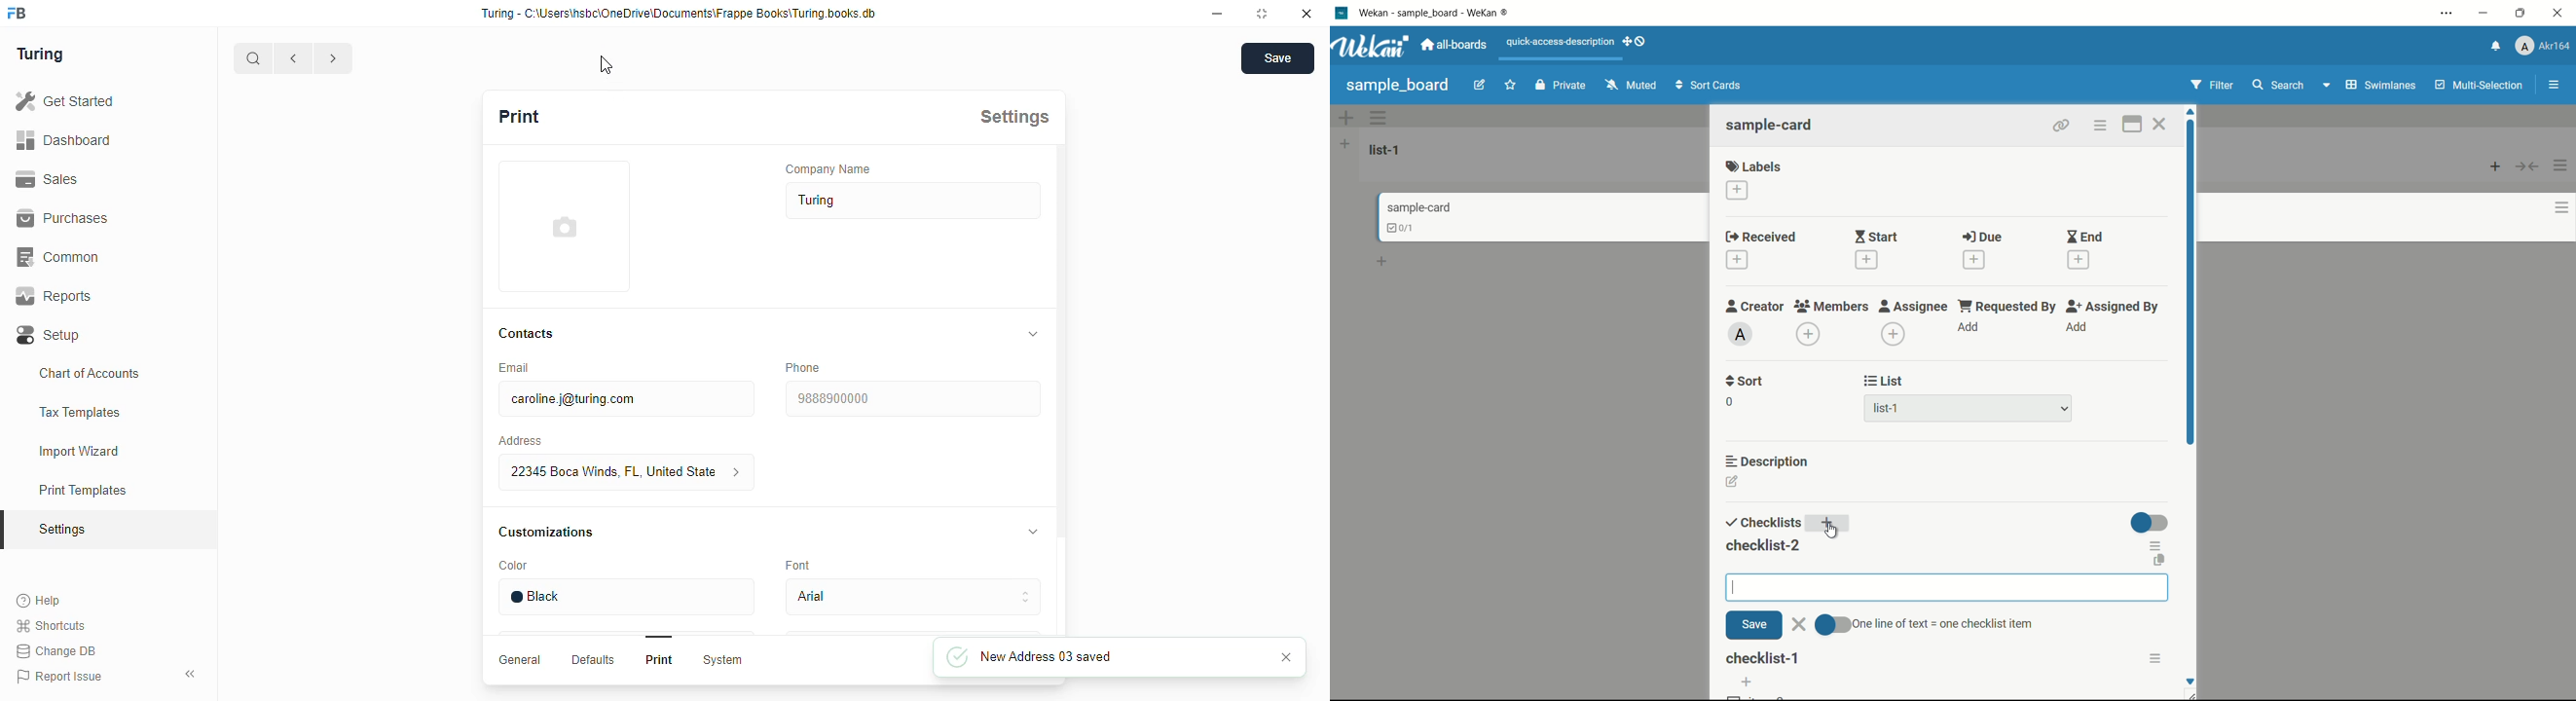 The height and width of the screenshot is (728, 2576). What do you see at coordinates (828, 168) in the screenshot?
I see `company name` at bounding box center [828, 168].